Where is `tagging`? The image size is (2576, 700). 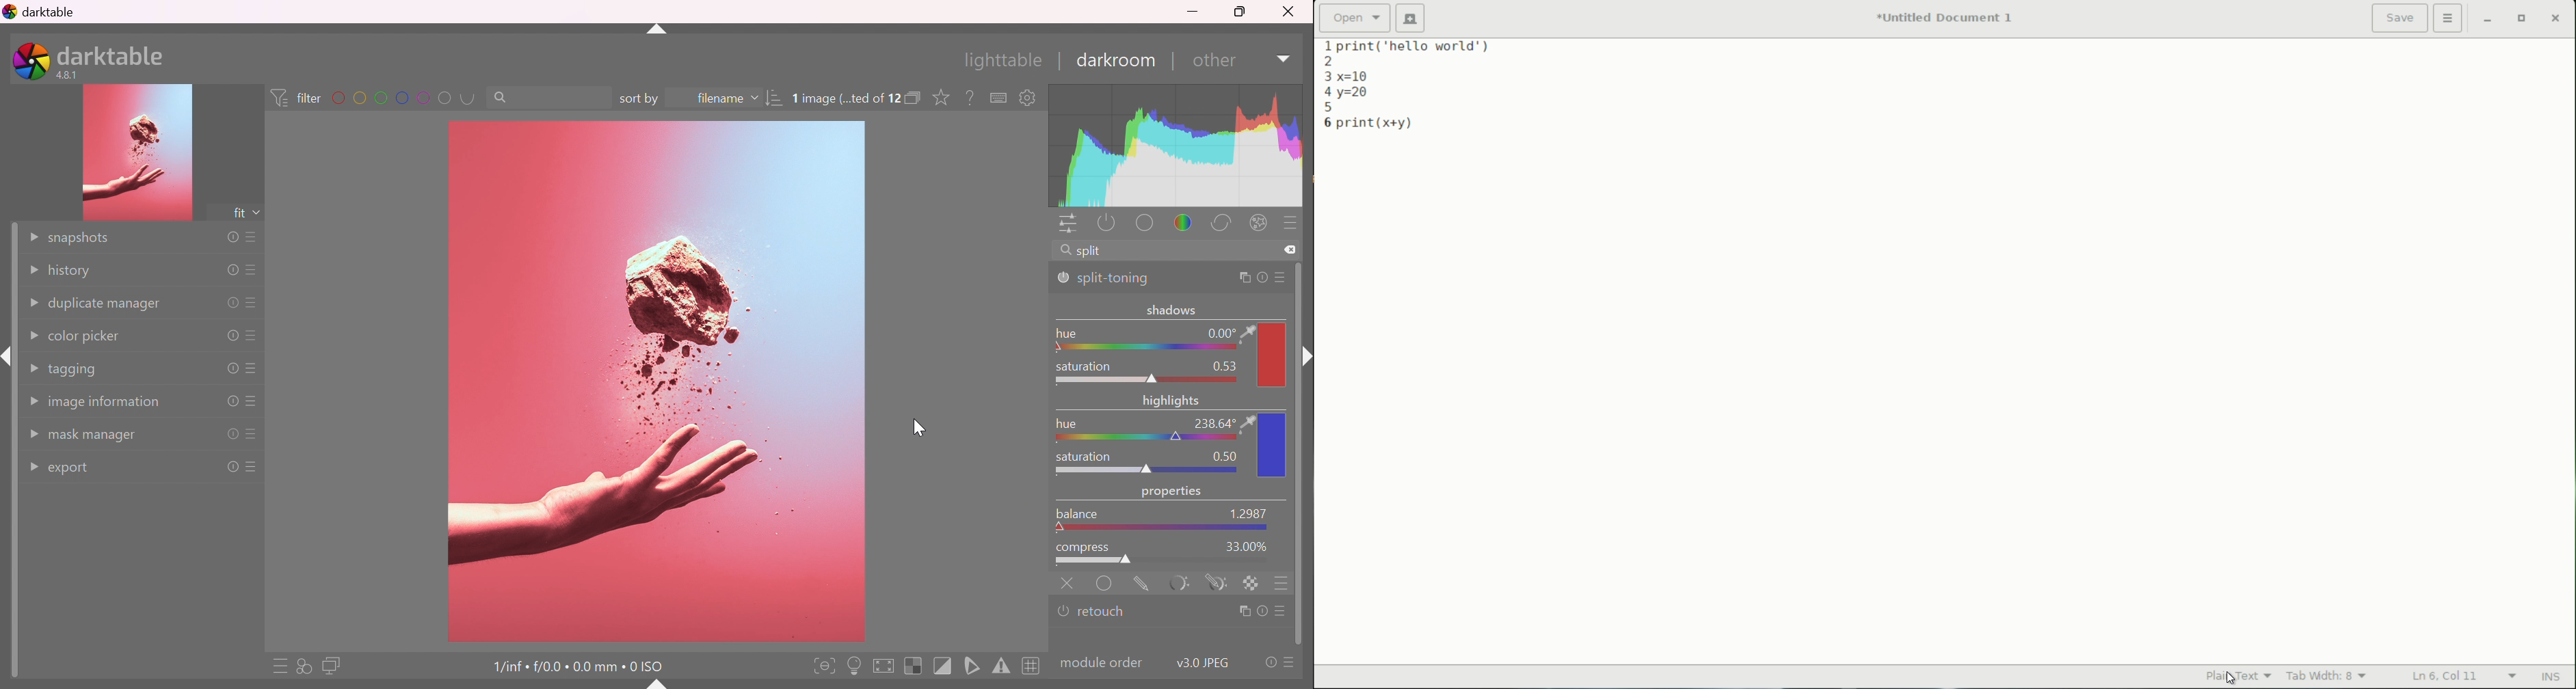
tagging is located at coordinates (76, 373).